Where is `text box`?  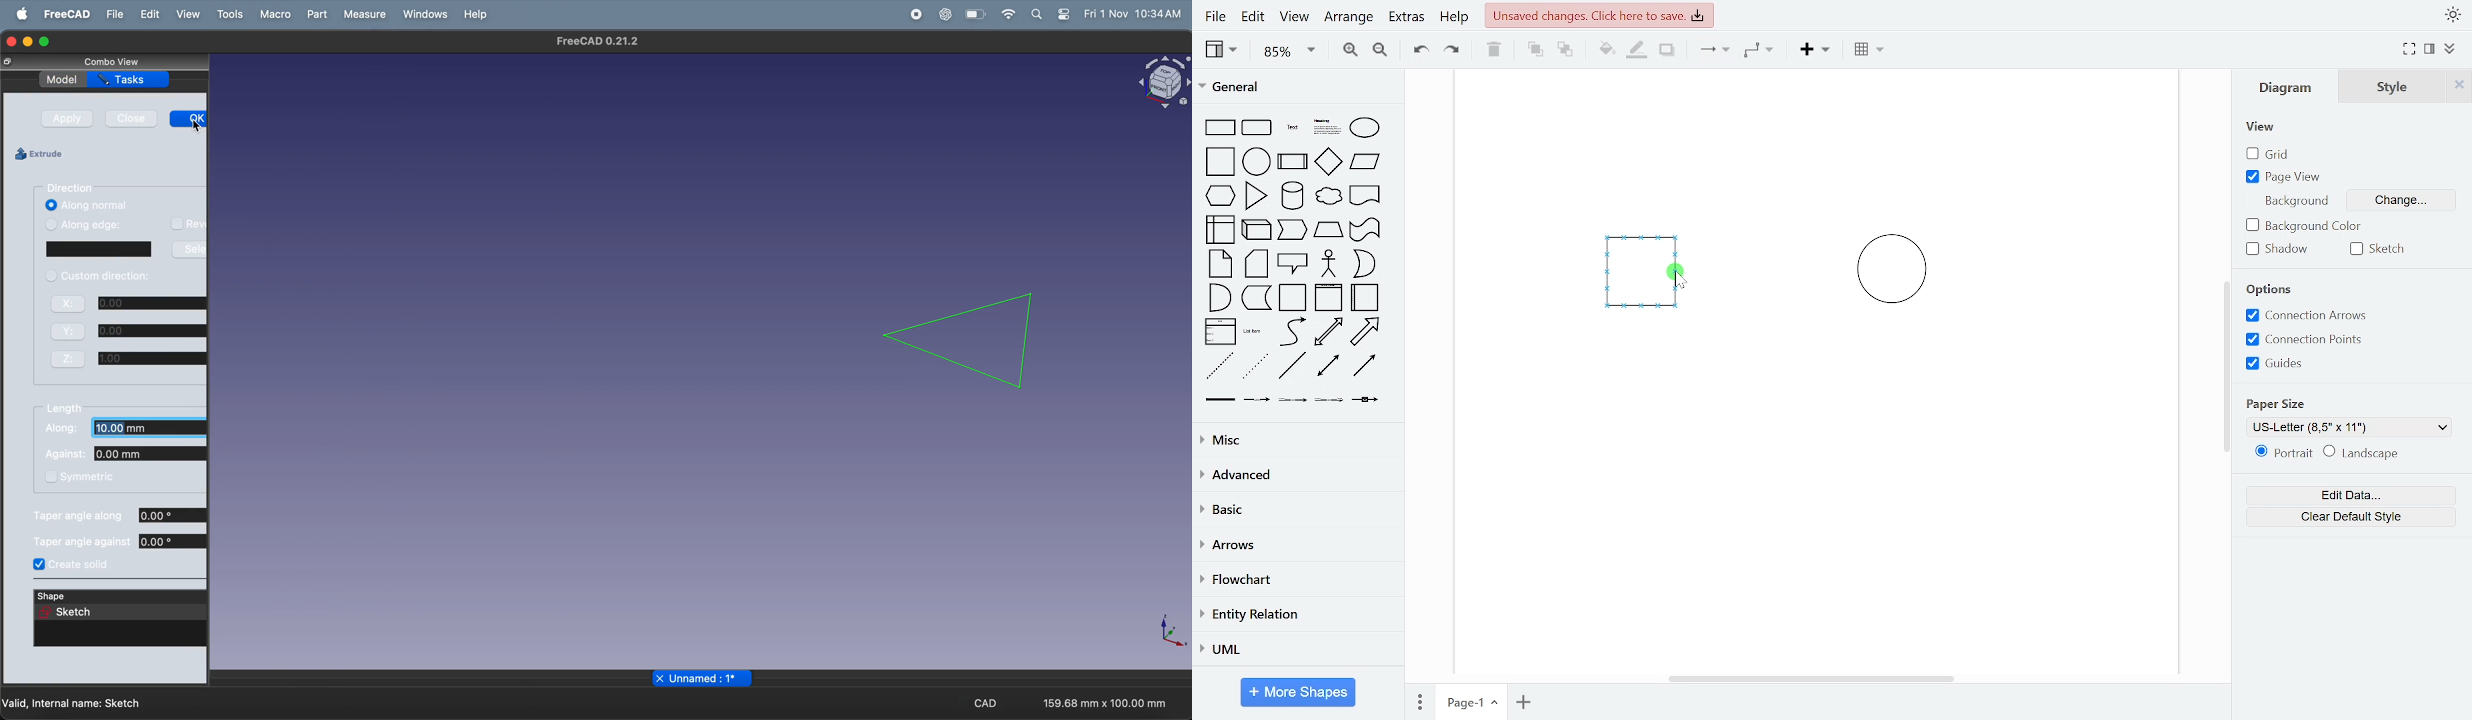
text box is located at coordinates (1328, 129).